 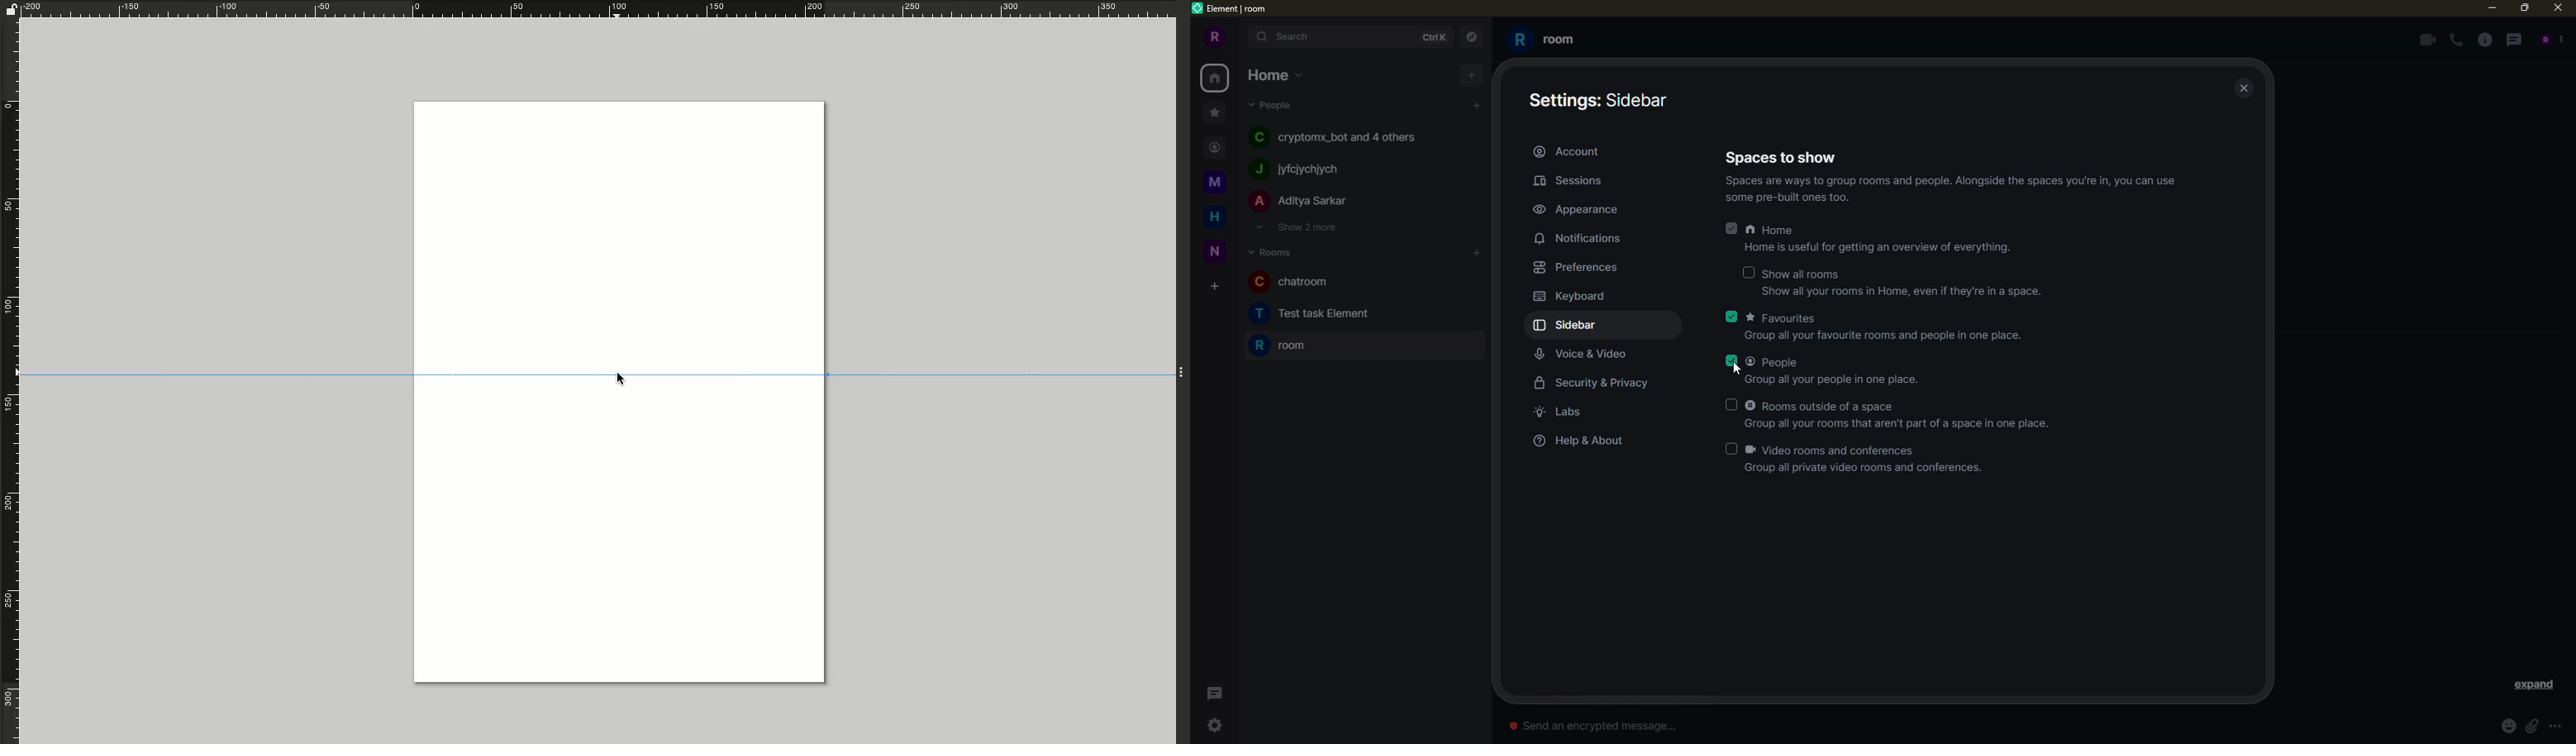 What do you see at coordinates (2506, 725) in the screenshot?
I see `emoji` at bounding box center [2506, 725].